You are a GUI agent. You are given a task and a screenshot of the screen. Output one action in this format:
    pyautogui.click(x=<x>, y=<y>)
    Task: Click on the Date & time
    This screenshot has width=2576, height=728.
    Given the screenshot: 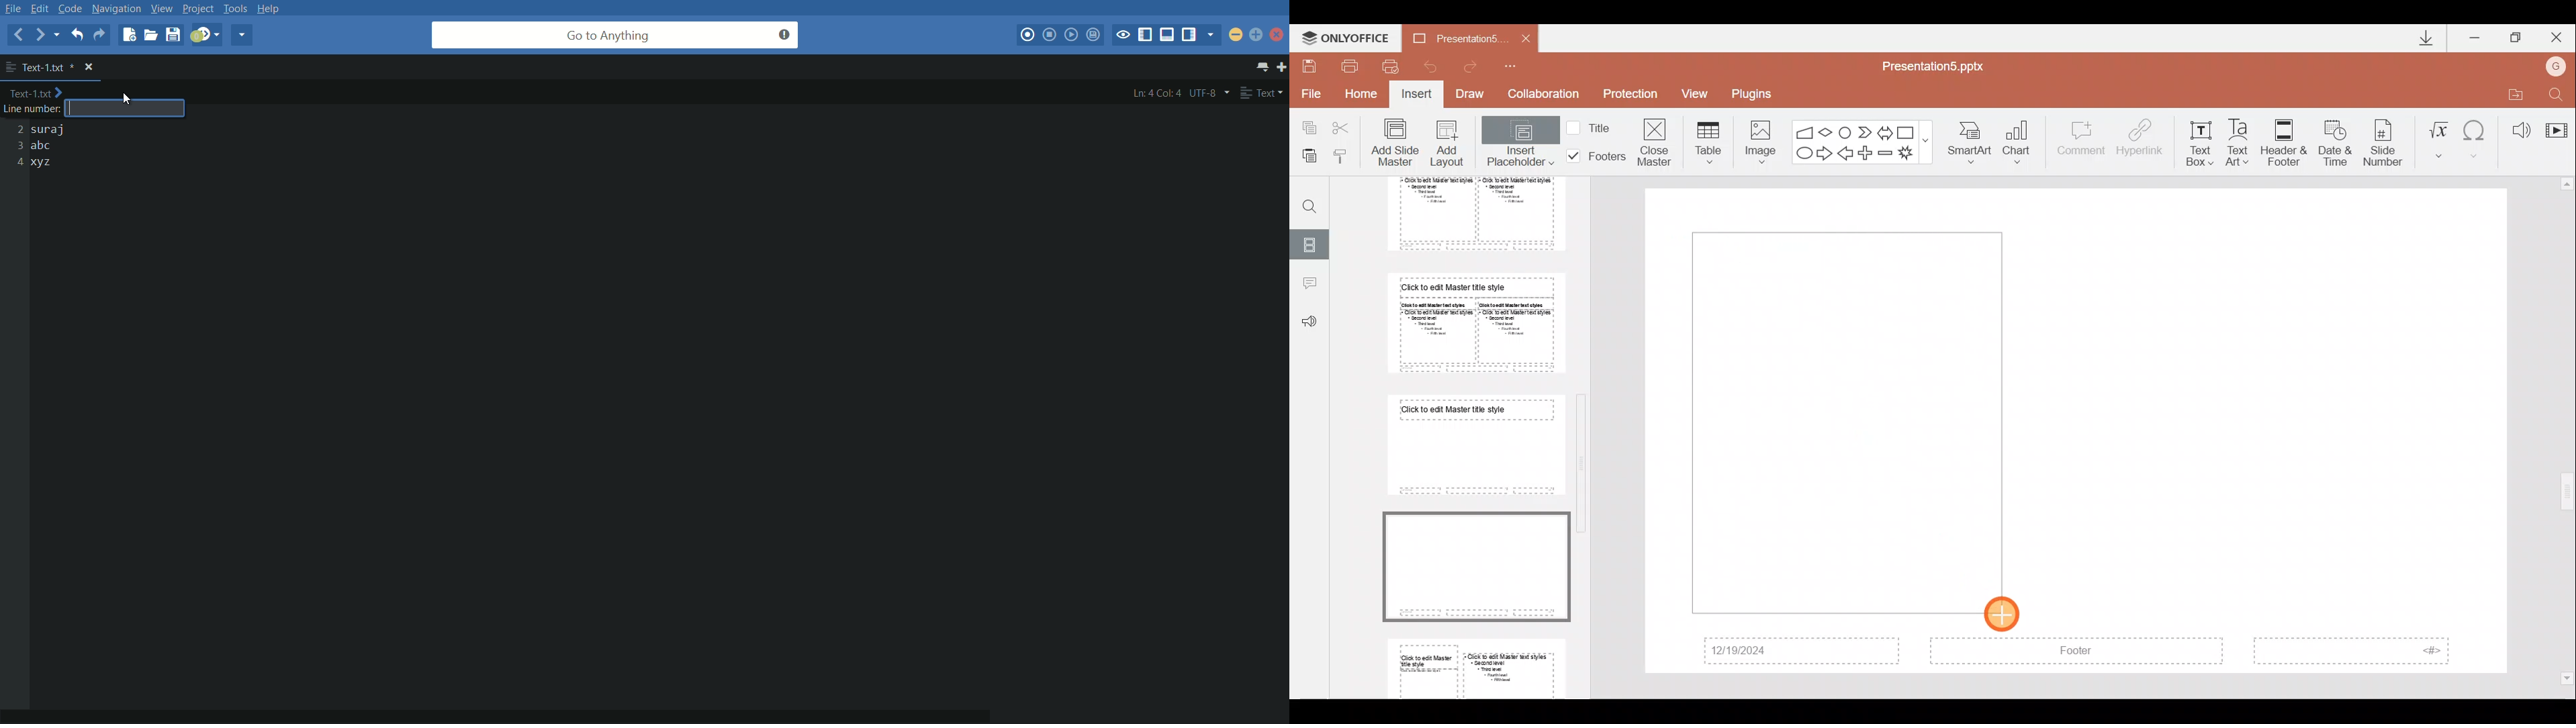 What is the action you would take?
    pyautogui.click(x=2332, y=140)
    